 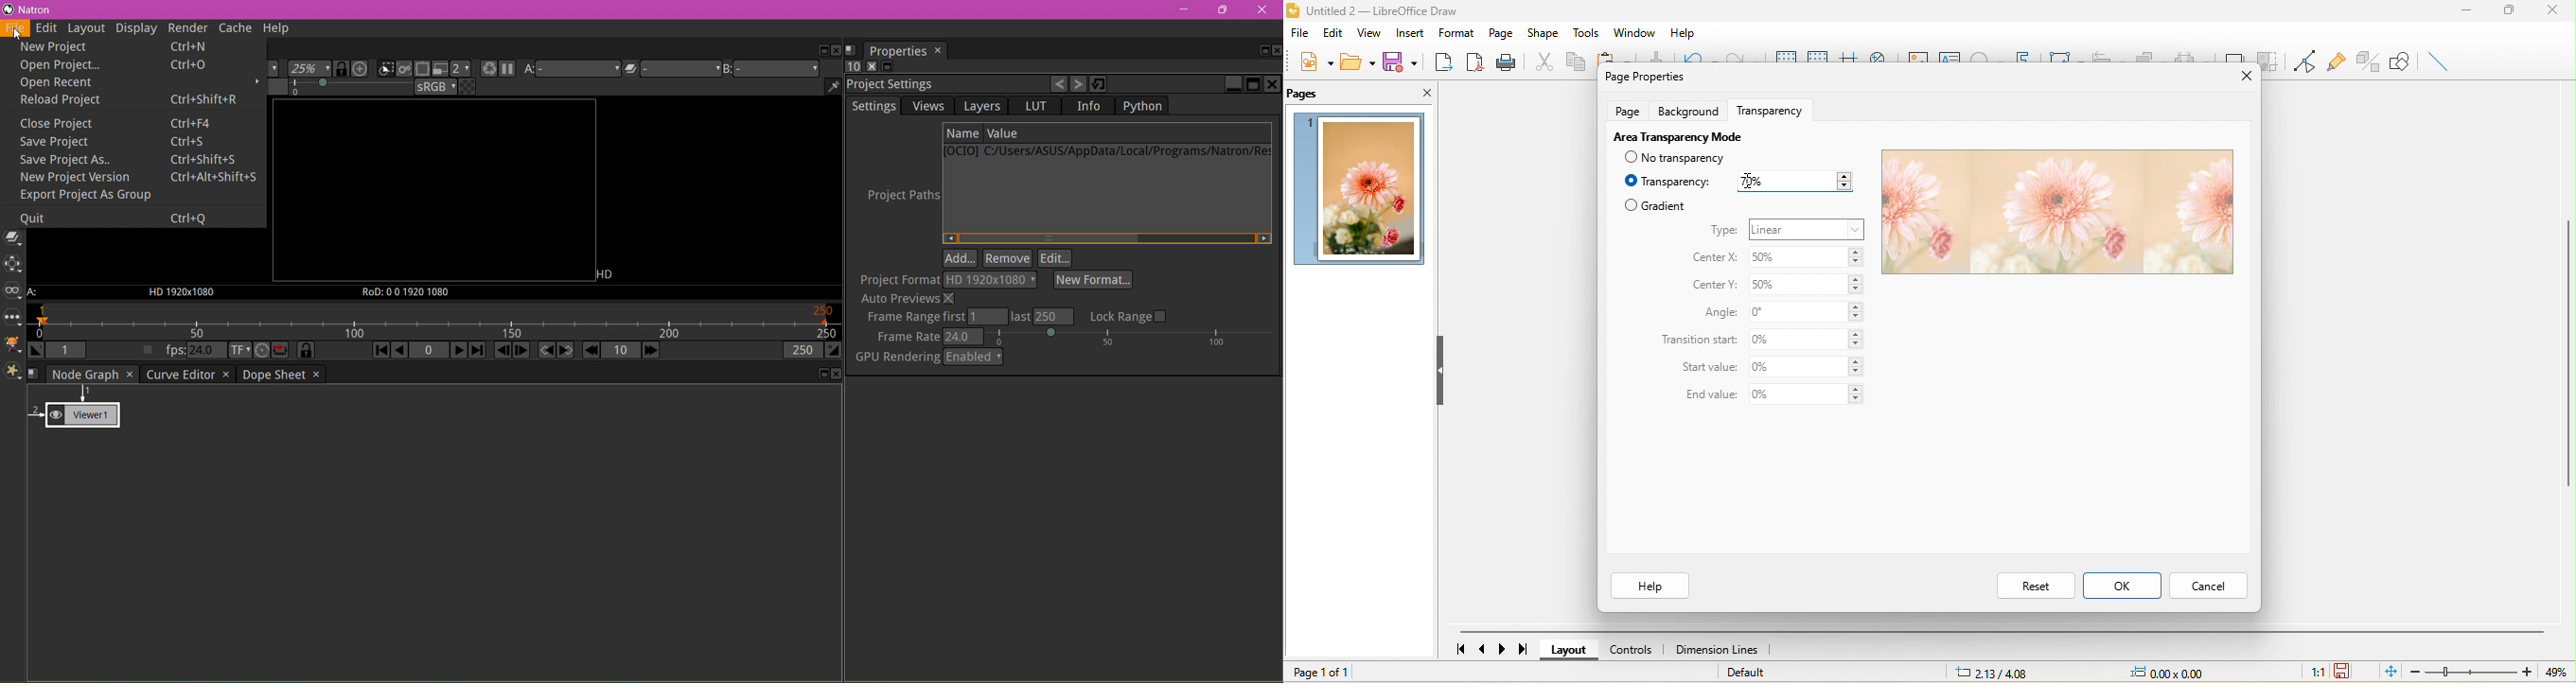 I want to click on zoom, so click(x=2486, y=672).